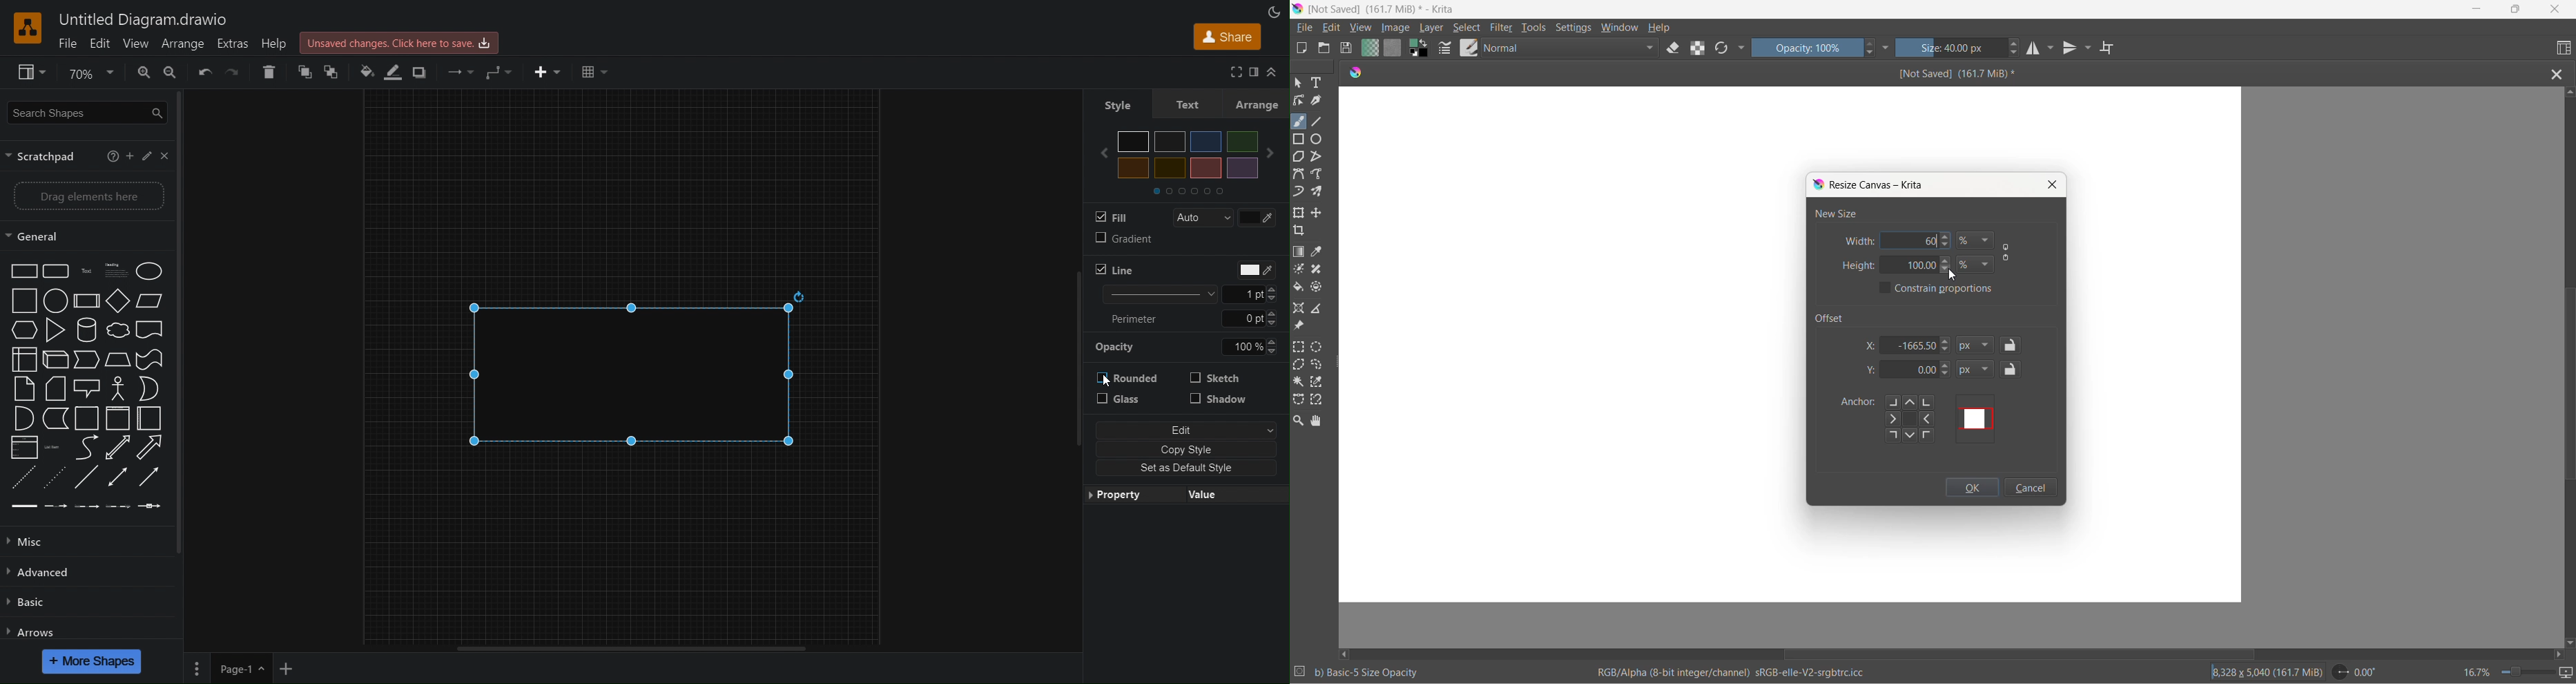 Image resolution: width=2576 pixels, height=700 pixels. Describe the element at coordinates (1121, 242) in the screenshot. I see `Gradient` at that location.